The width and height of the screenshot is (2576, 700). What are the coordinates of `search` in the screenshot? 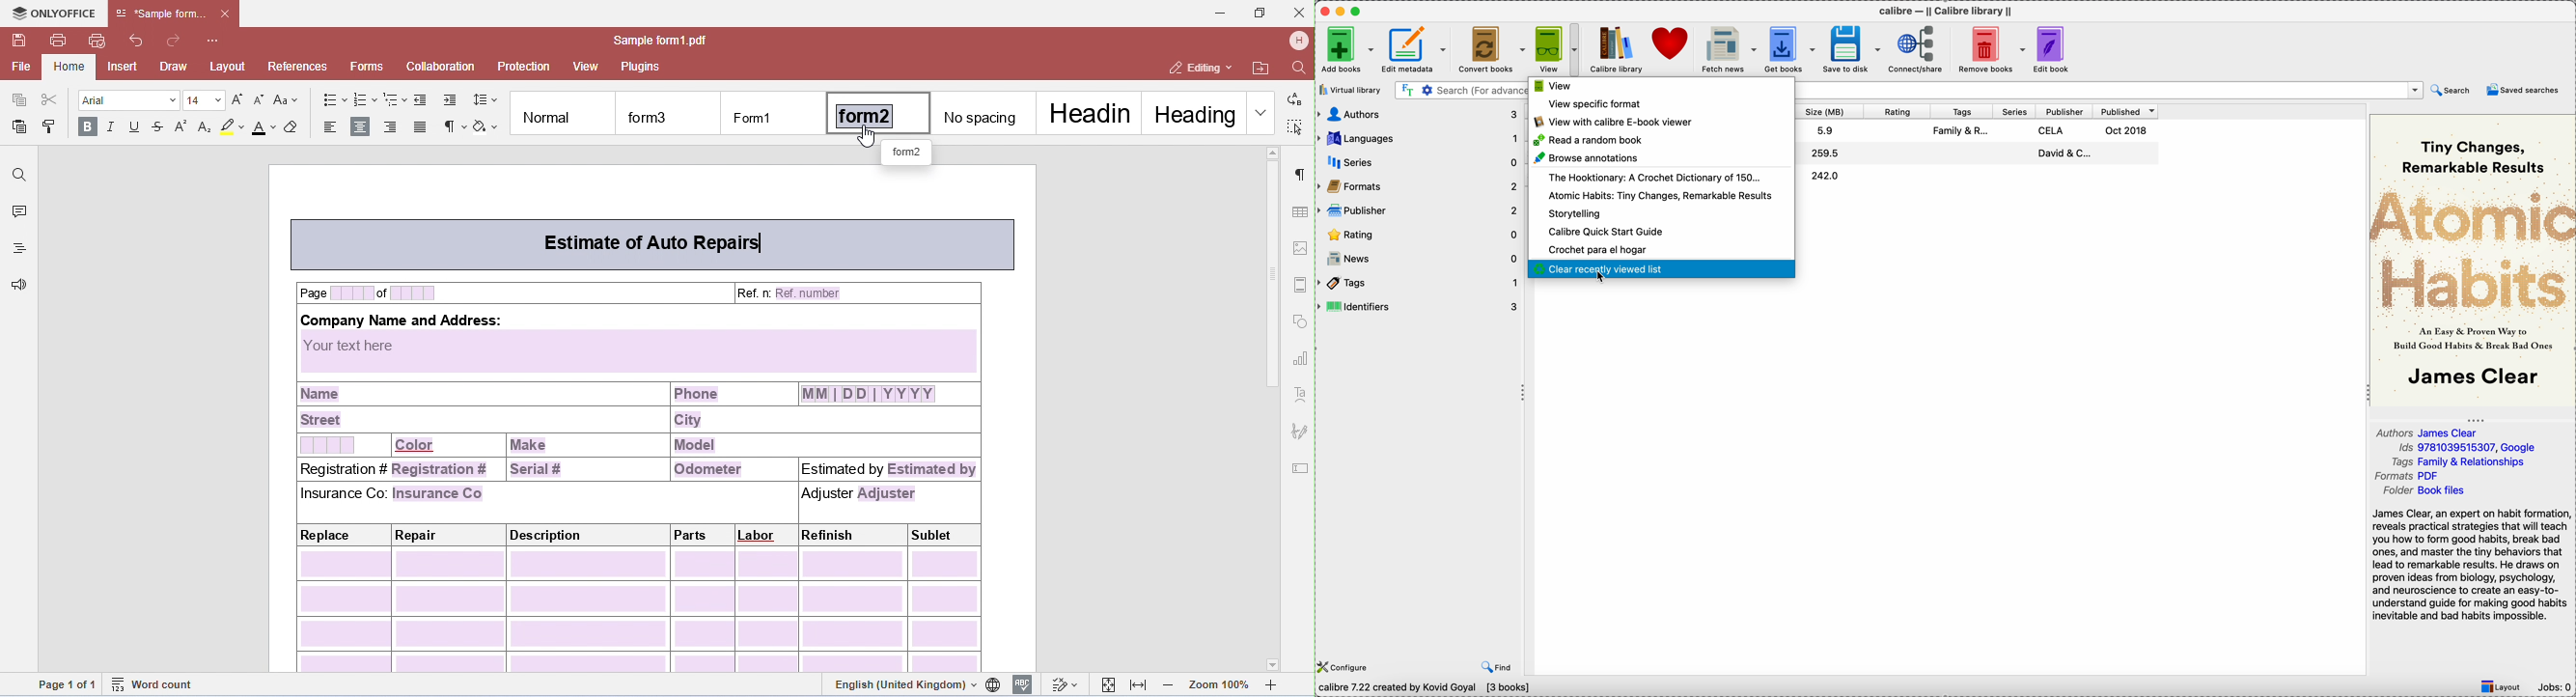 It's located at (2452, 90).